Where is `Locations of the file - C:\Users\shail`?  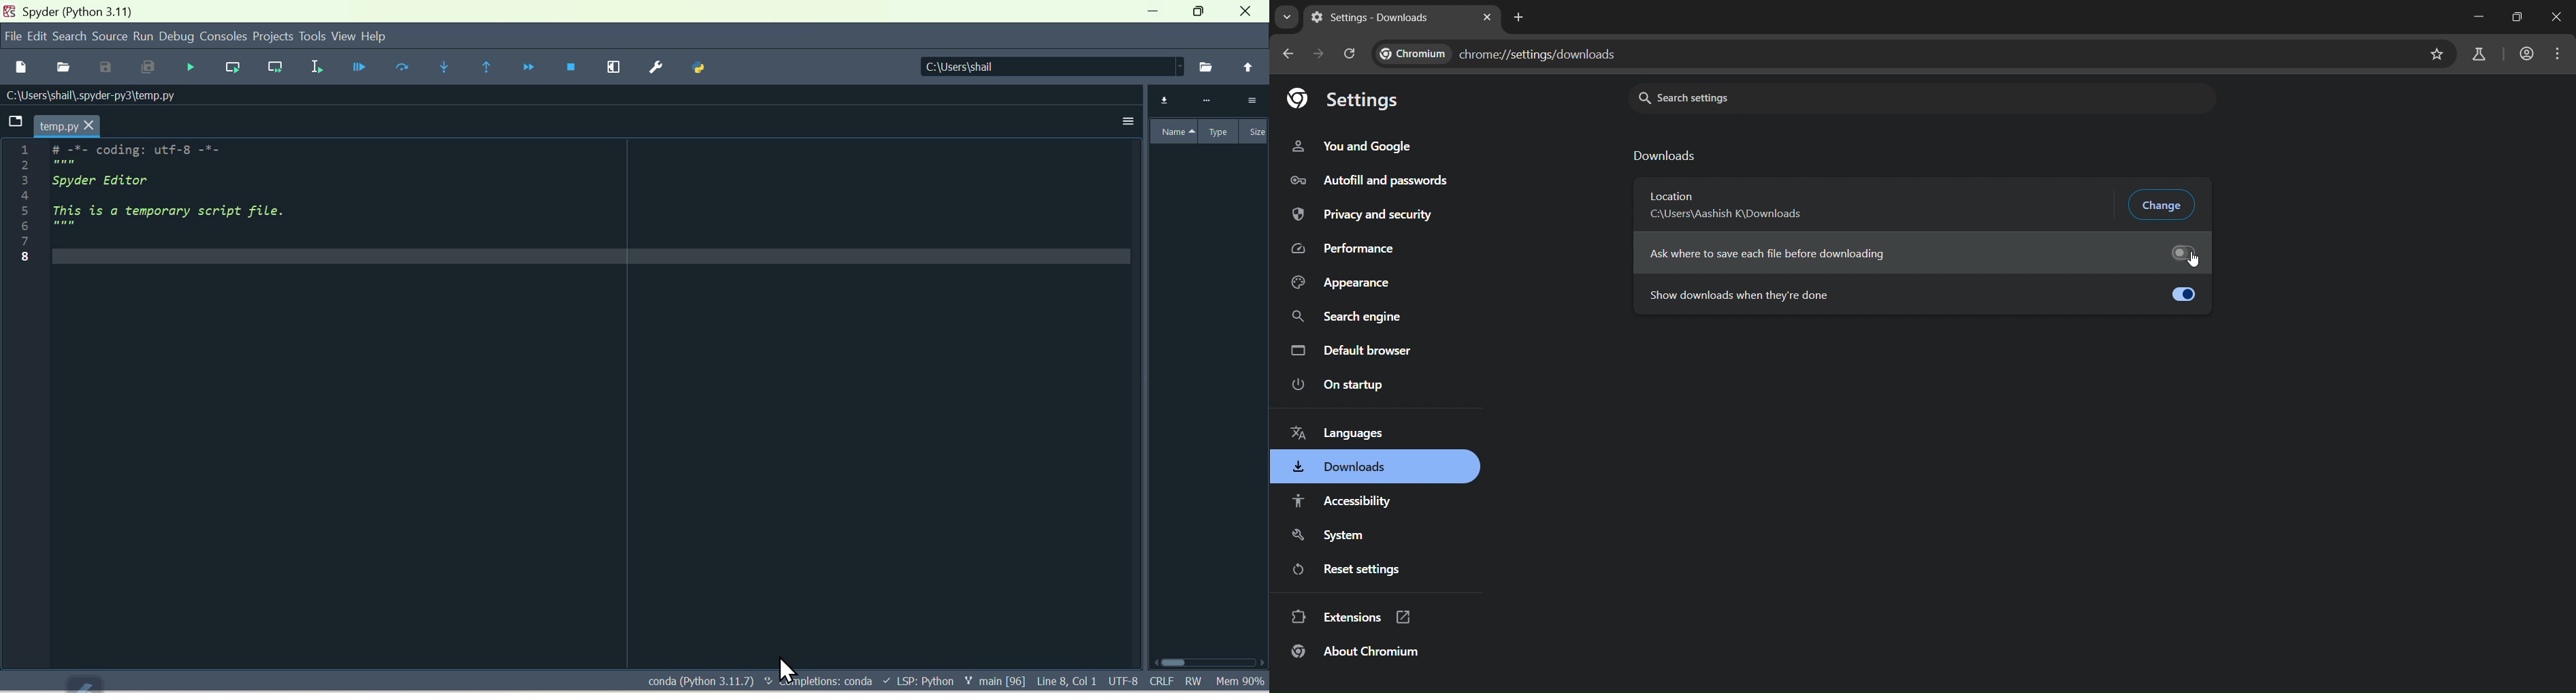 Locations of the file - C:\Users\shail is located at coordinates (1047, 67).